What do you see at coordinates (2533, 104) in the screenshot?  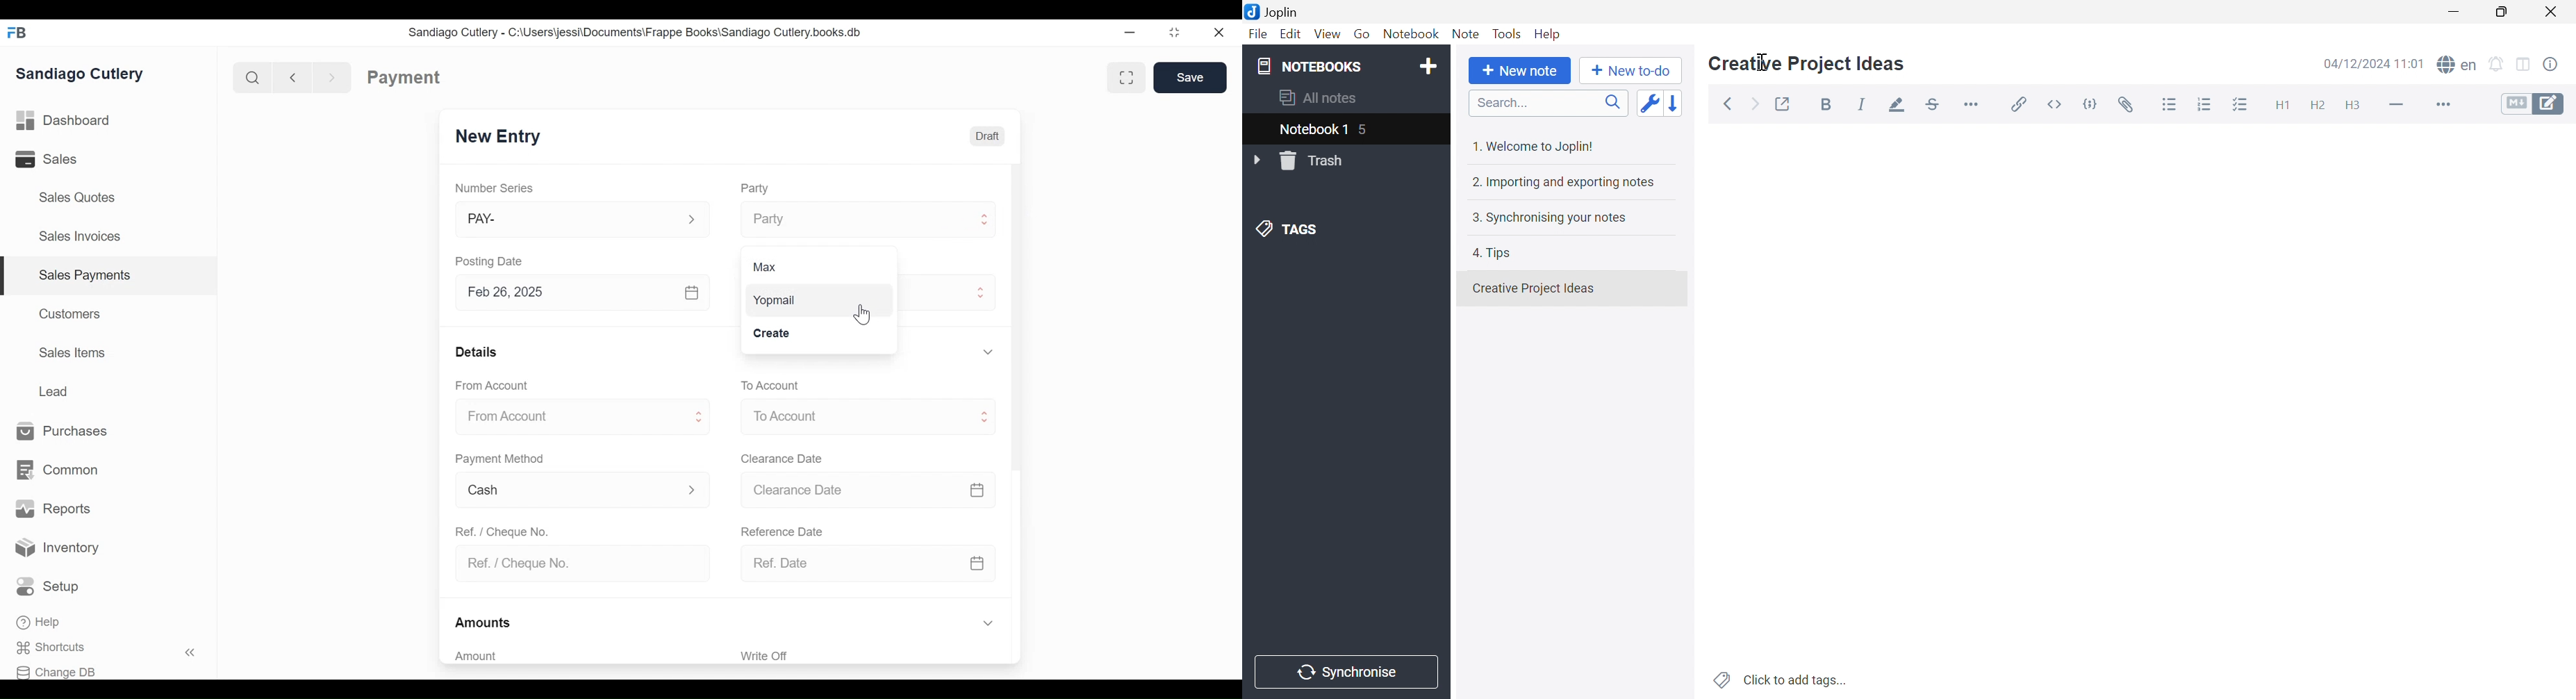 I see `Toggle editors` at bounding box center [2533, 104].